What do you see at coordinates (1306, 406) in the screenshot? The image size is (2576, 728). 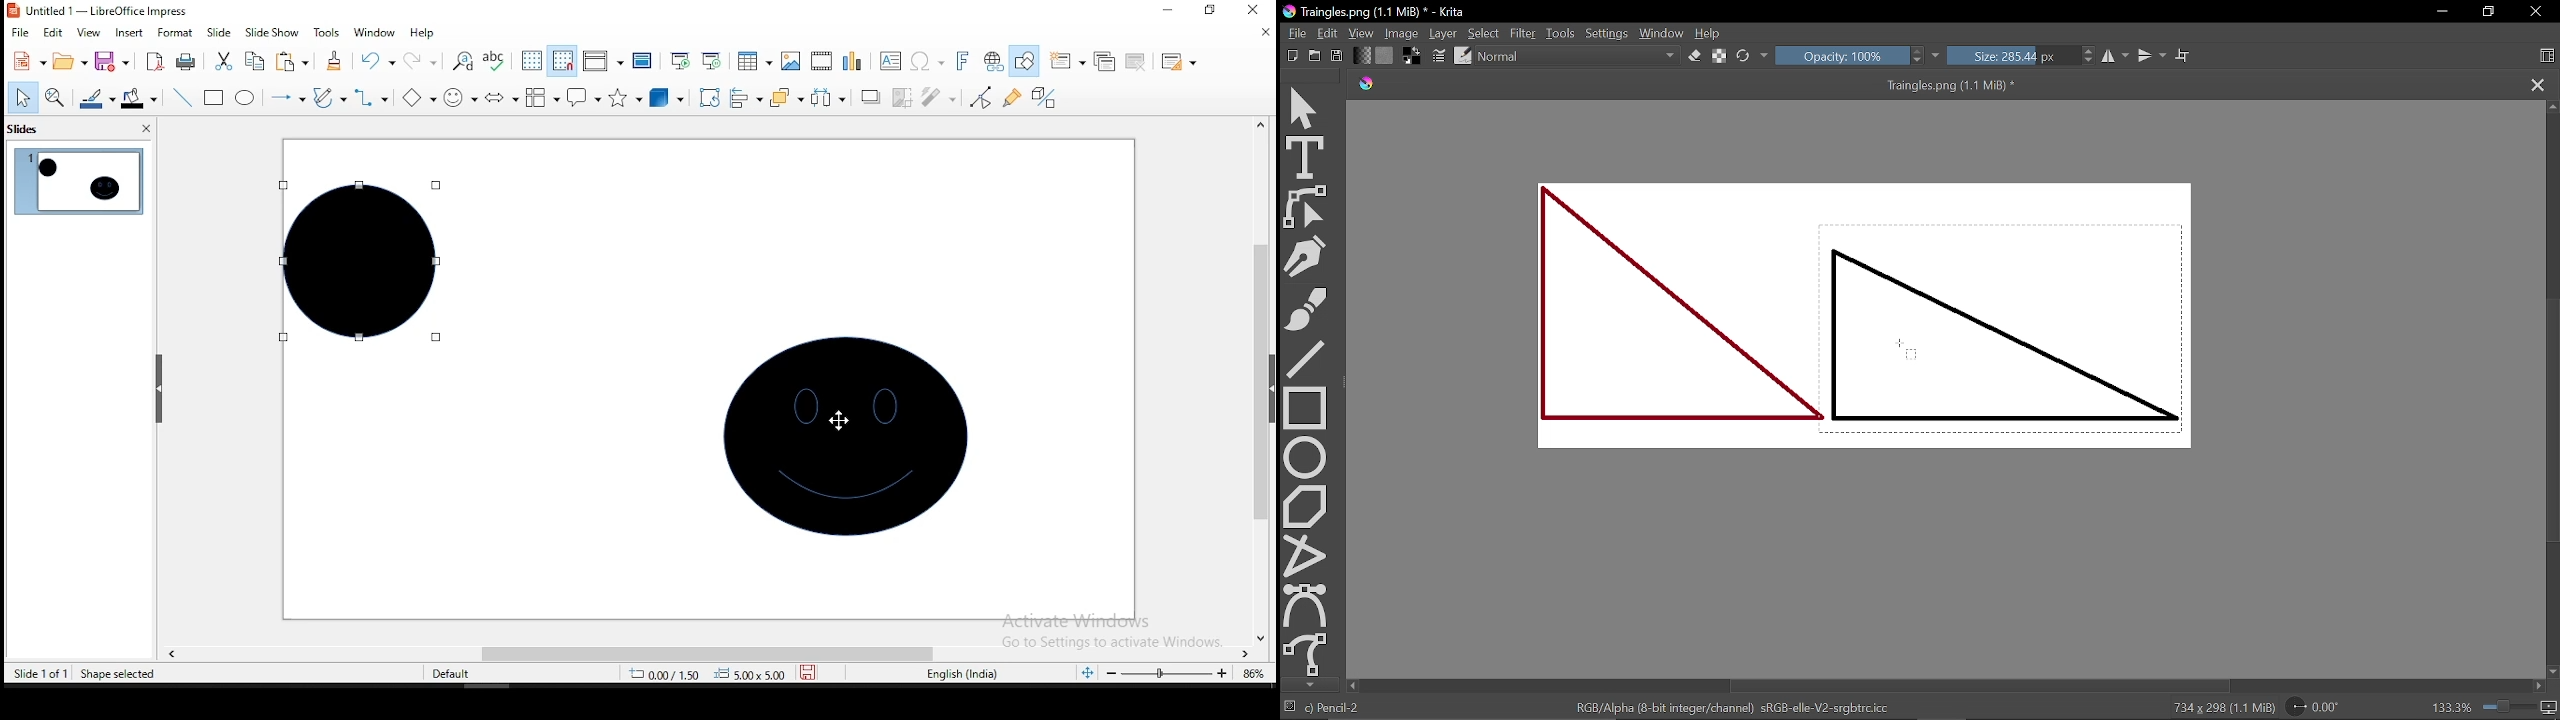 I see `rectangle tool` at bounding box center [1306, 406].